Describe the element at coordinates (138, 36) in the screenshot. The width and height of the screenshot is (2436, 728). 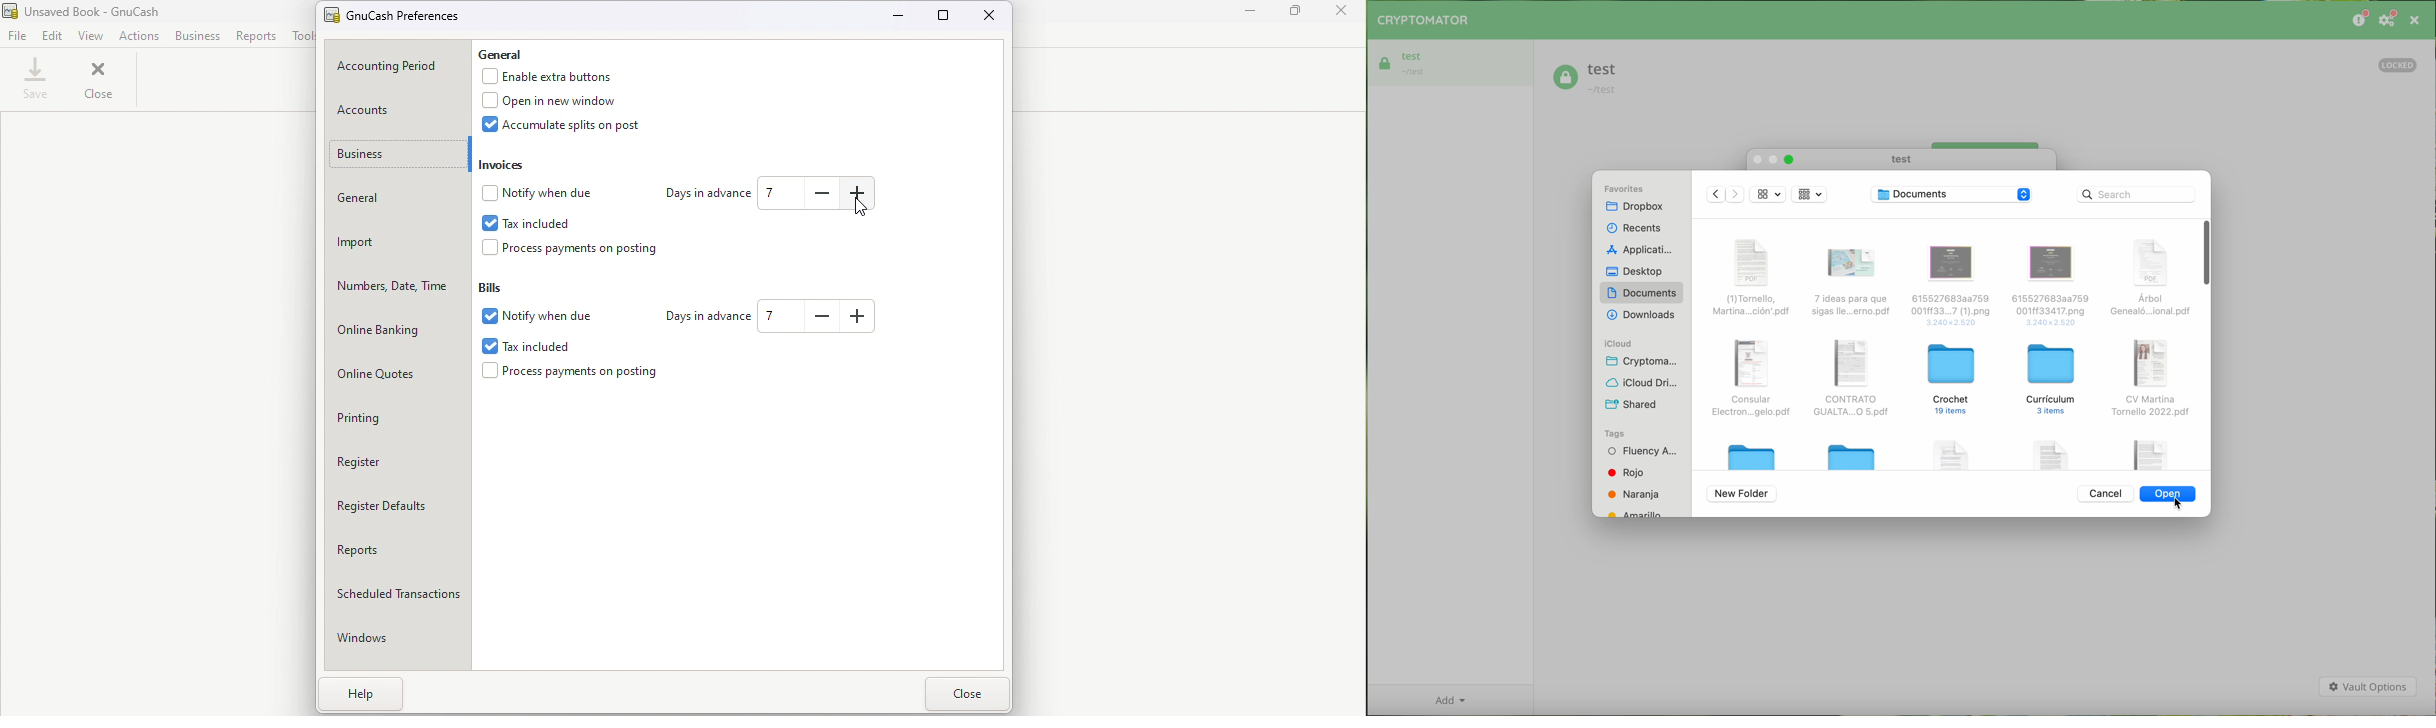
I see `Actions` at that location.